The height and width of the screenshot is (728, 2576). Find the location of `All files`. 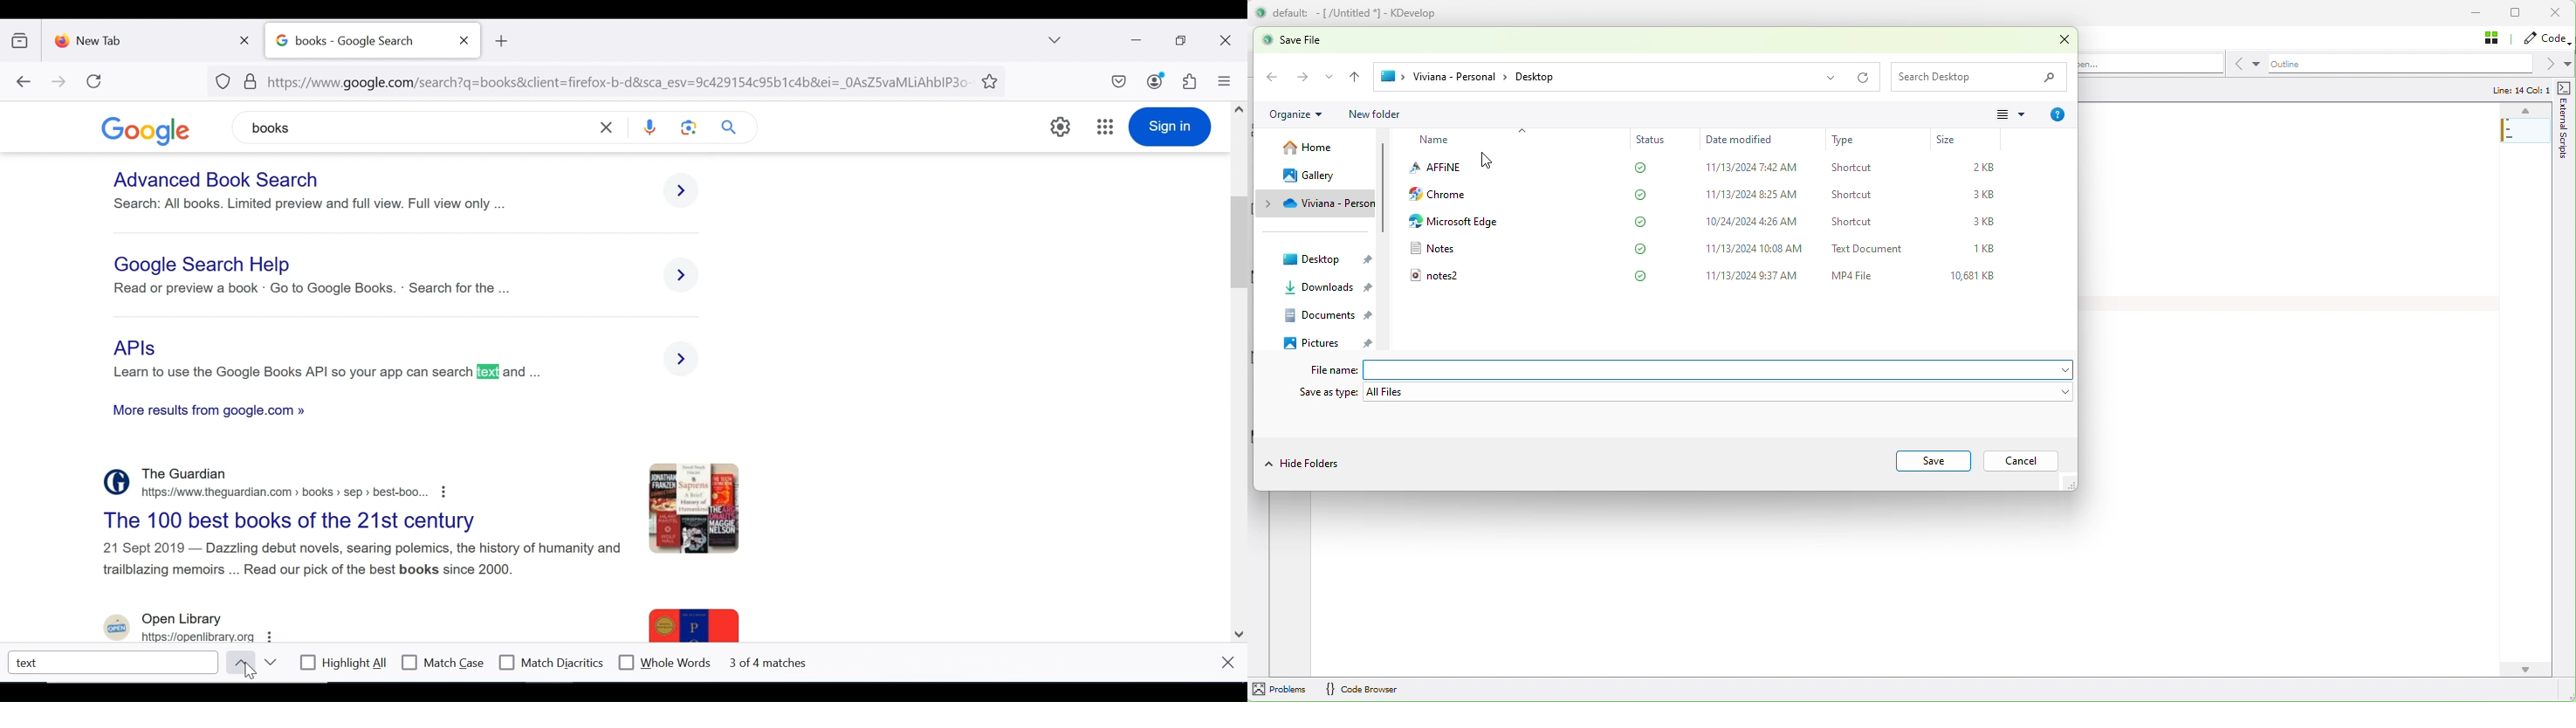

All files is located at coordinates (1719, 392).